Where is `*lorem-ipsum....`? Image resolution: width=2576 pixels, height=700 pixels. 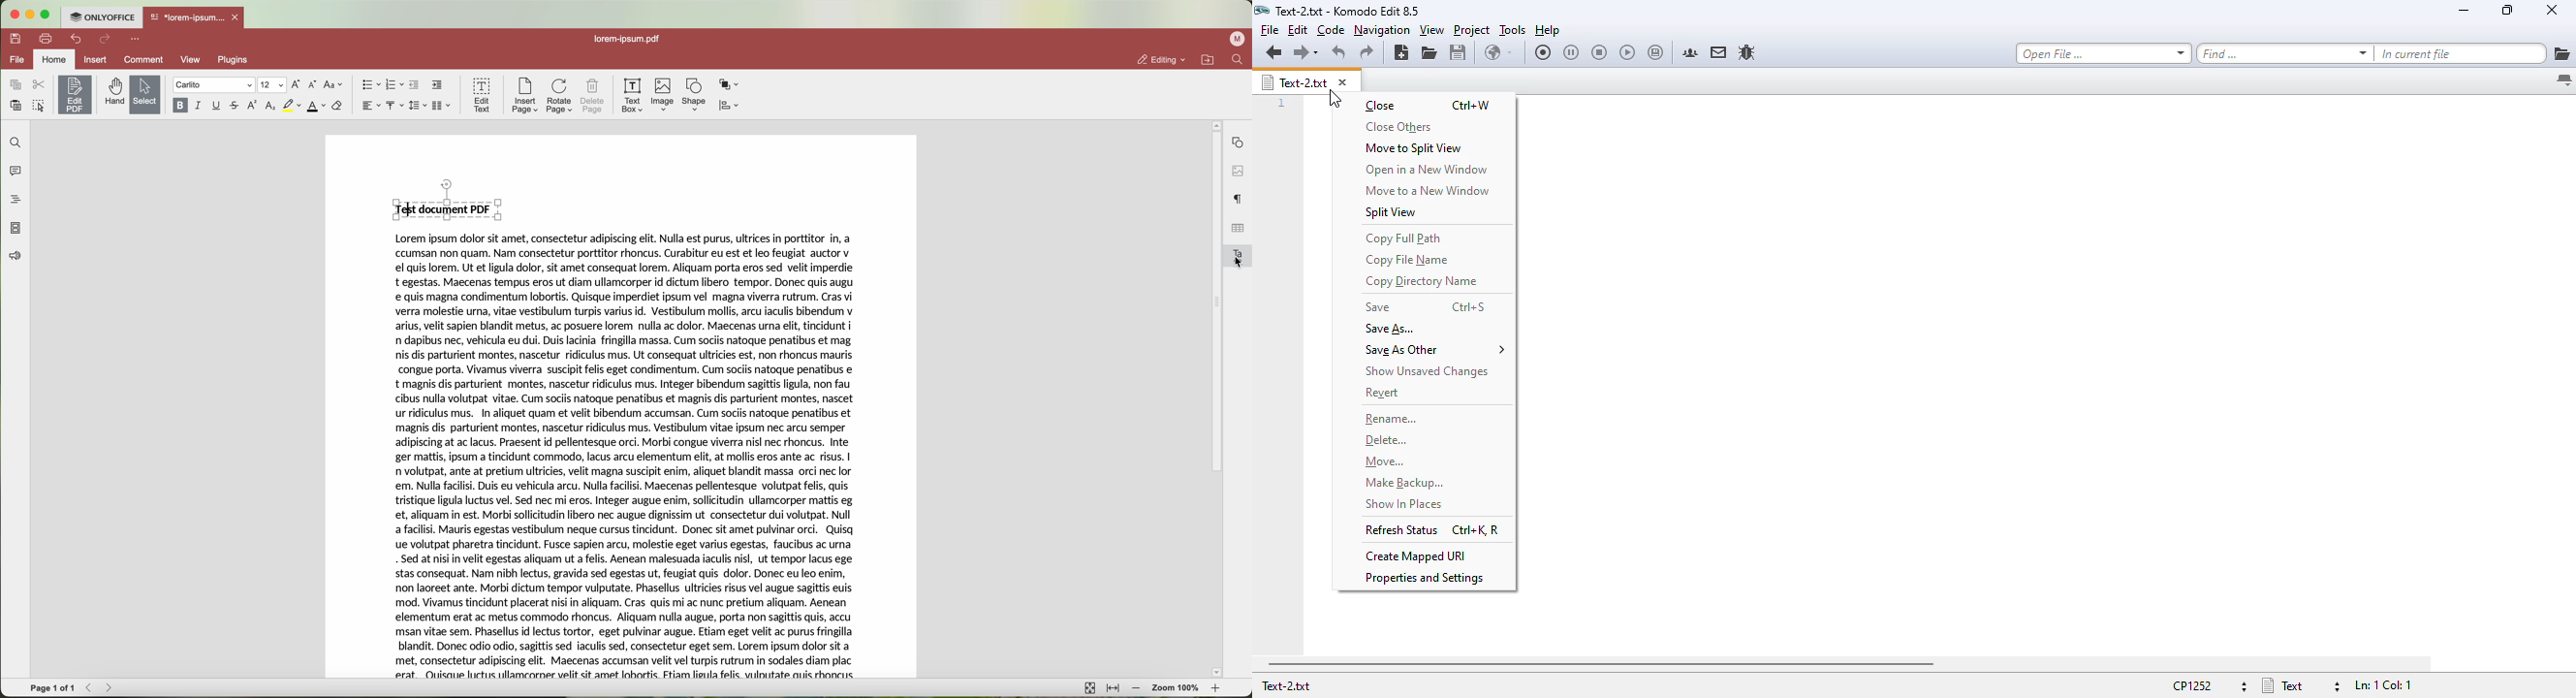
*lorem-ipsum.... is located at coordinates (187, 16).